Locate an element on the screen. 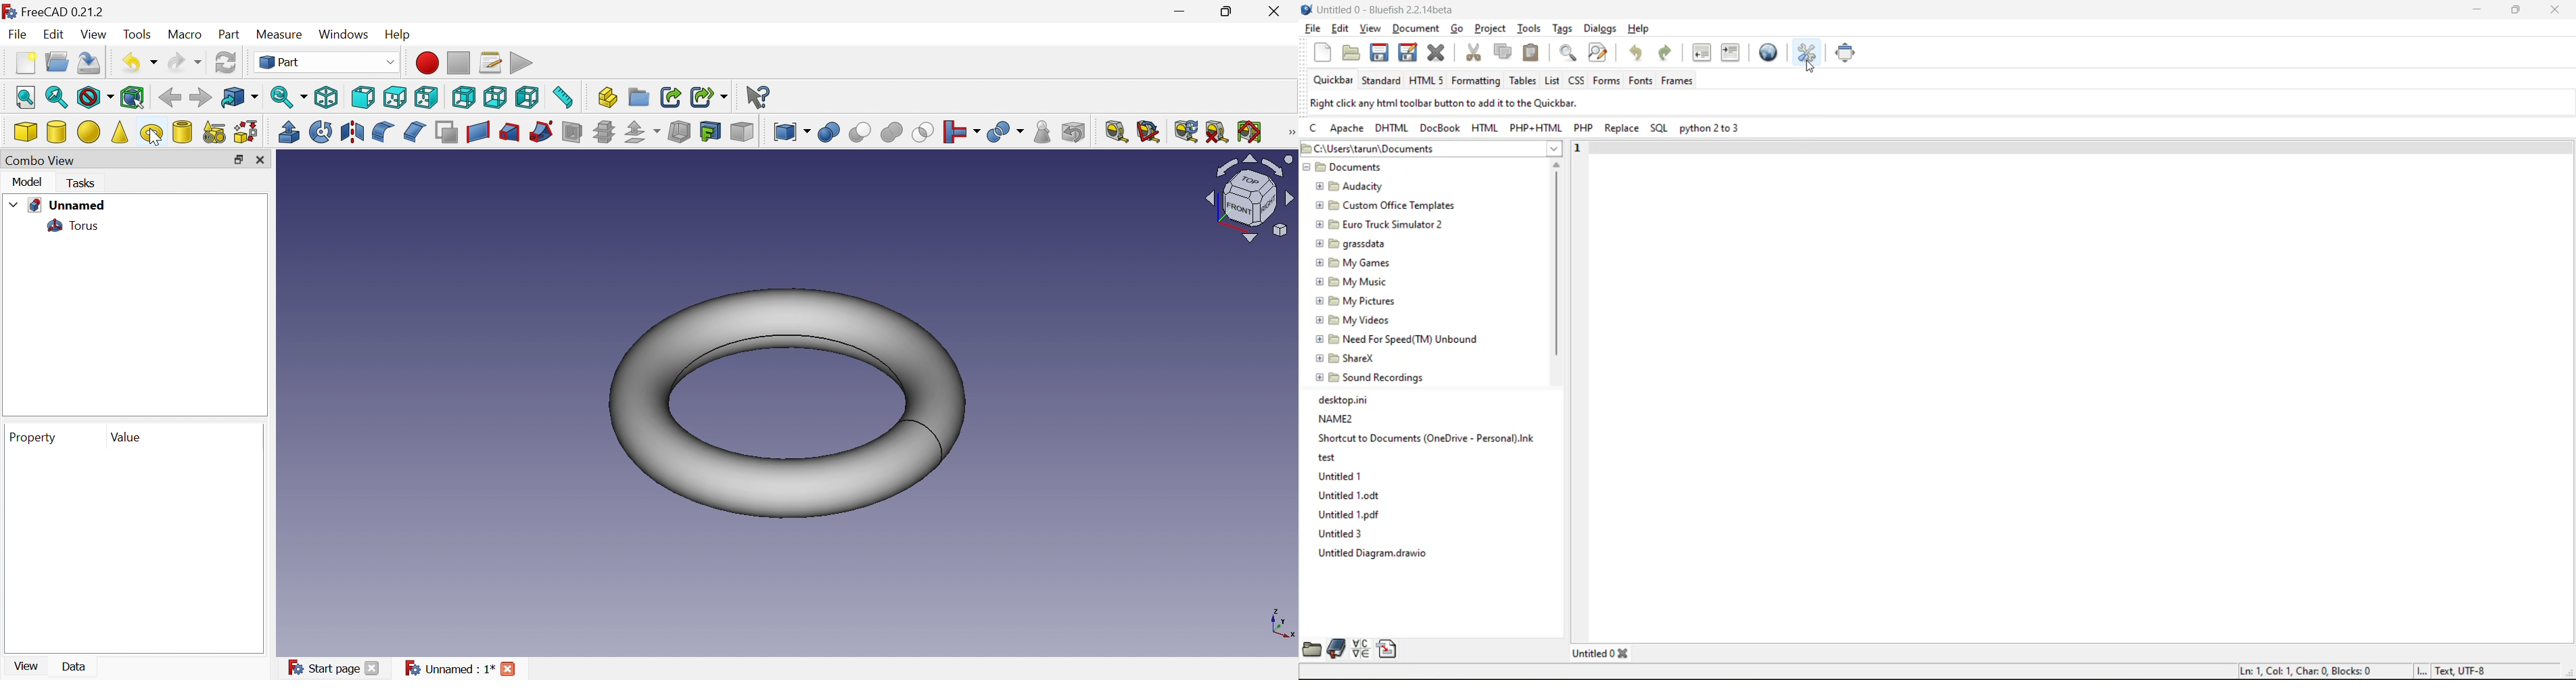 Image resolution: width=2576 pixels, height=700 pixels. Isometric is located at coordinates (328, 97).